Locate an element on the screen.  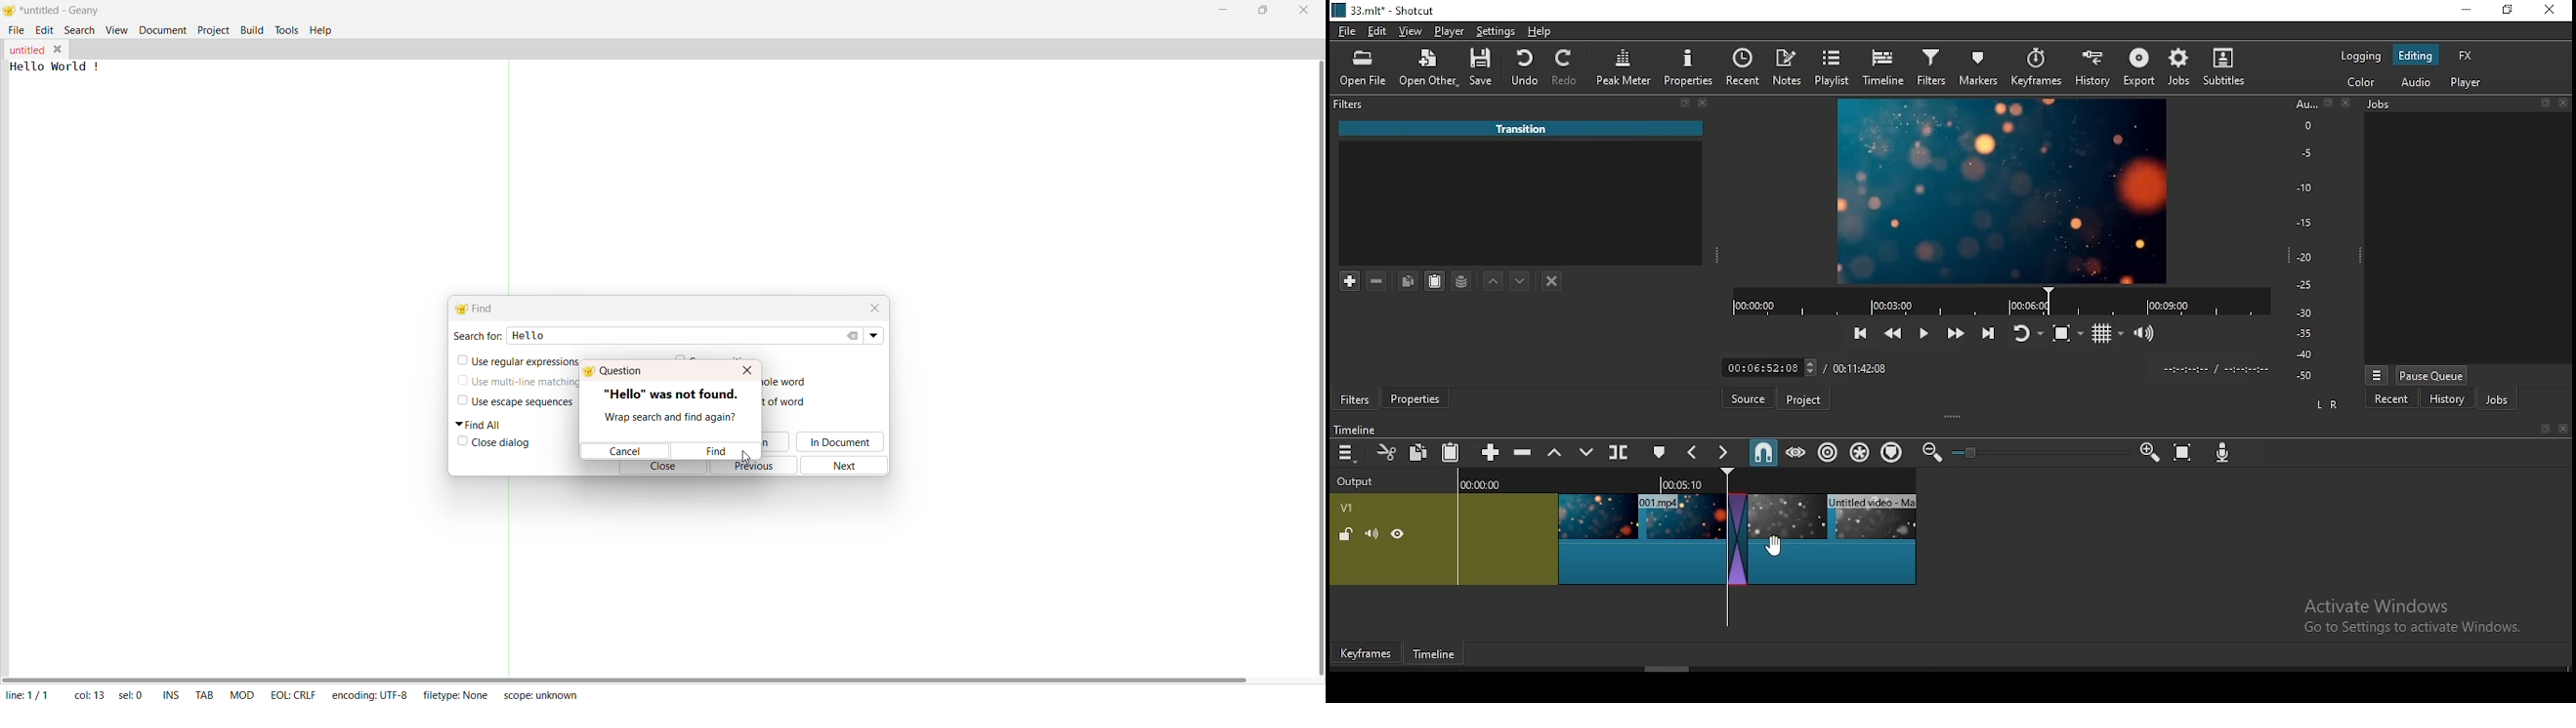
cursor is located at coordinates (1782, 552).